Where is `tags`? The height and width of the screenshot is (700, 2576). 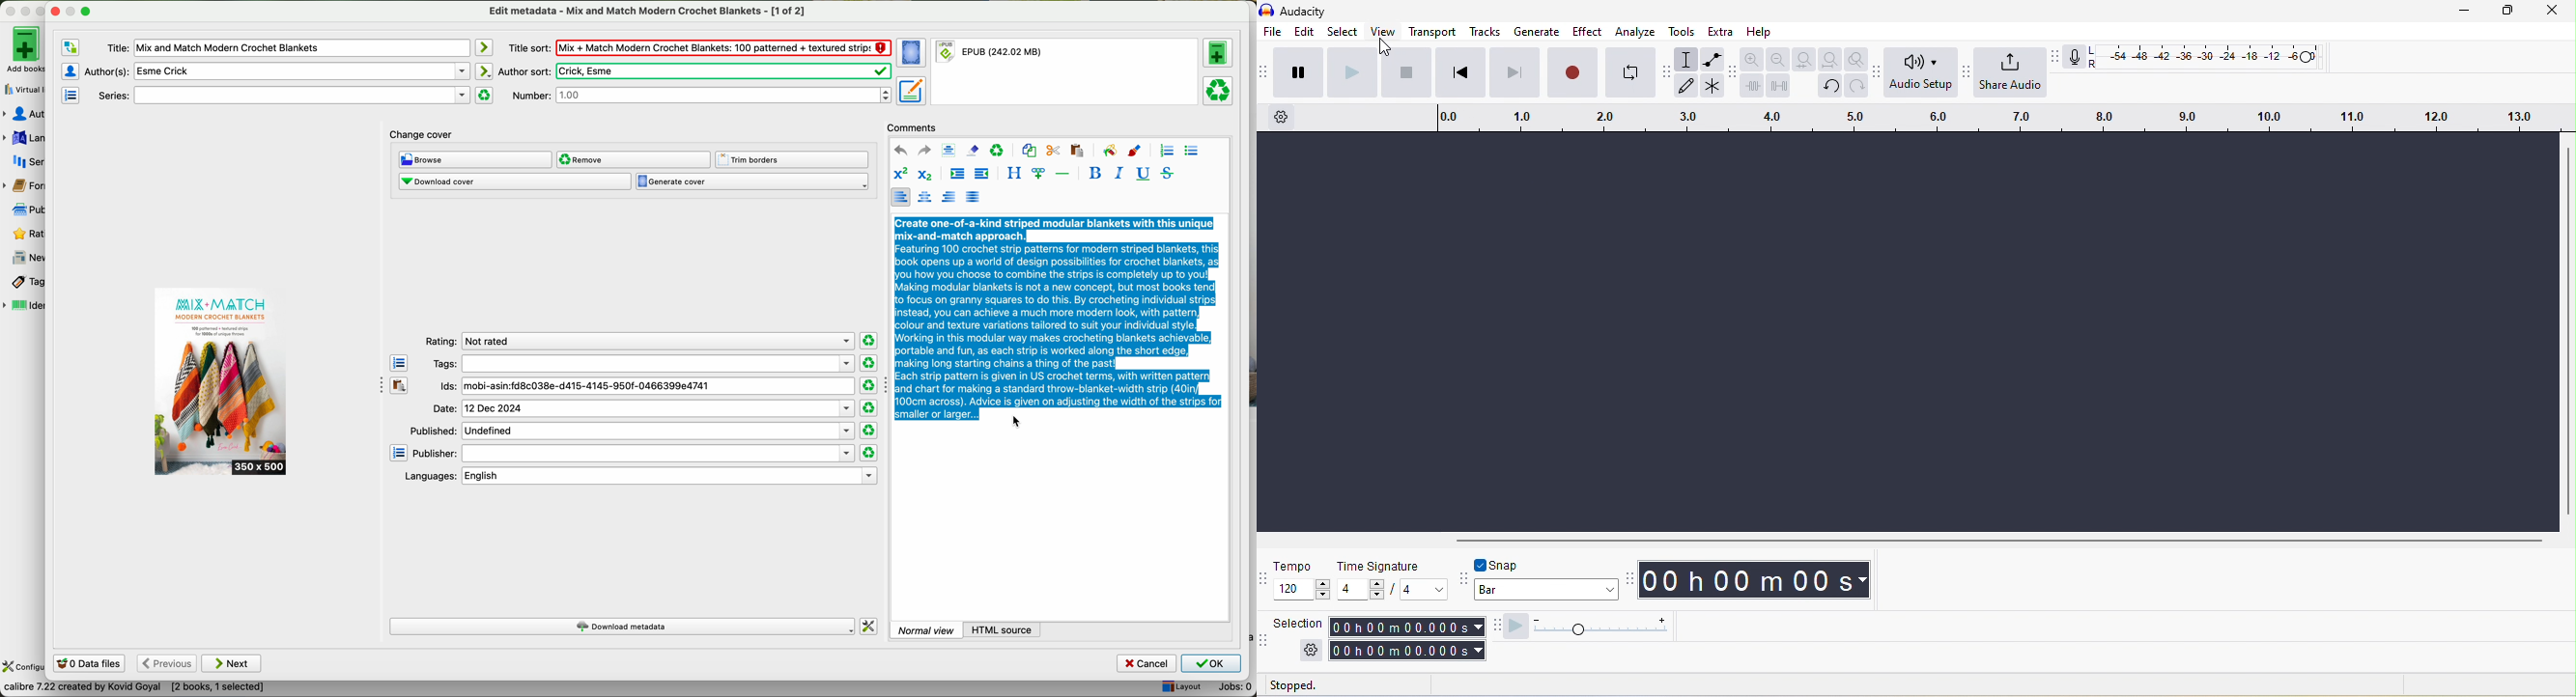 tags is located at coordinates (23, 282).